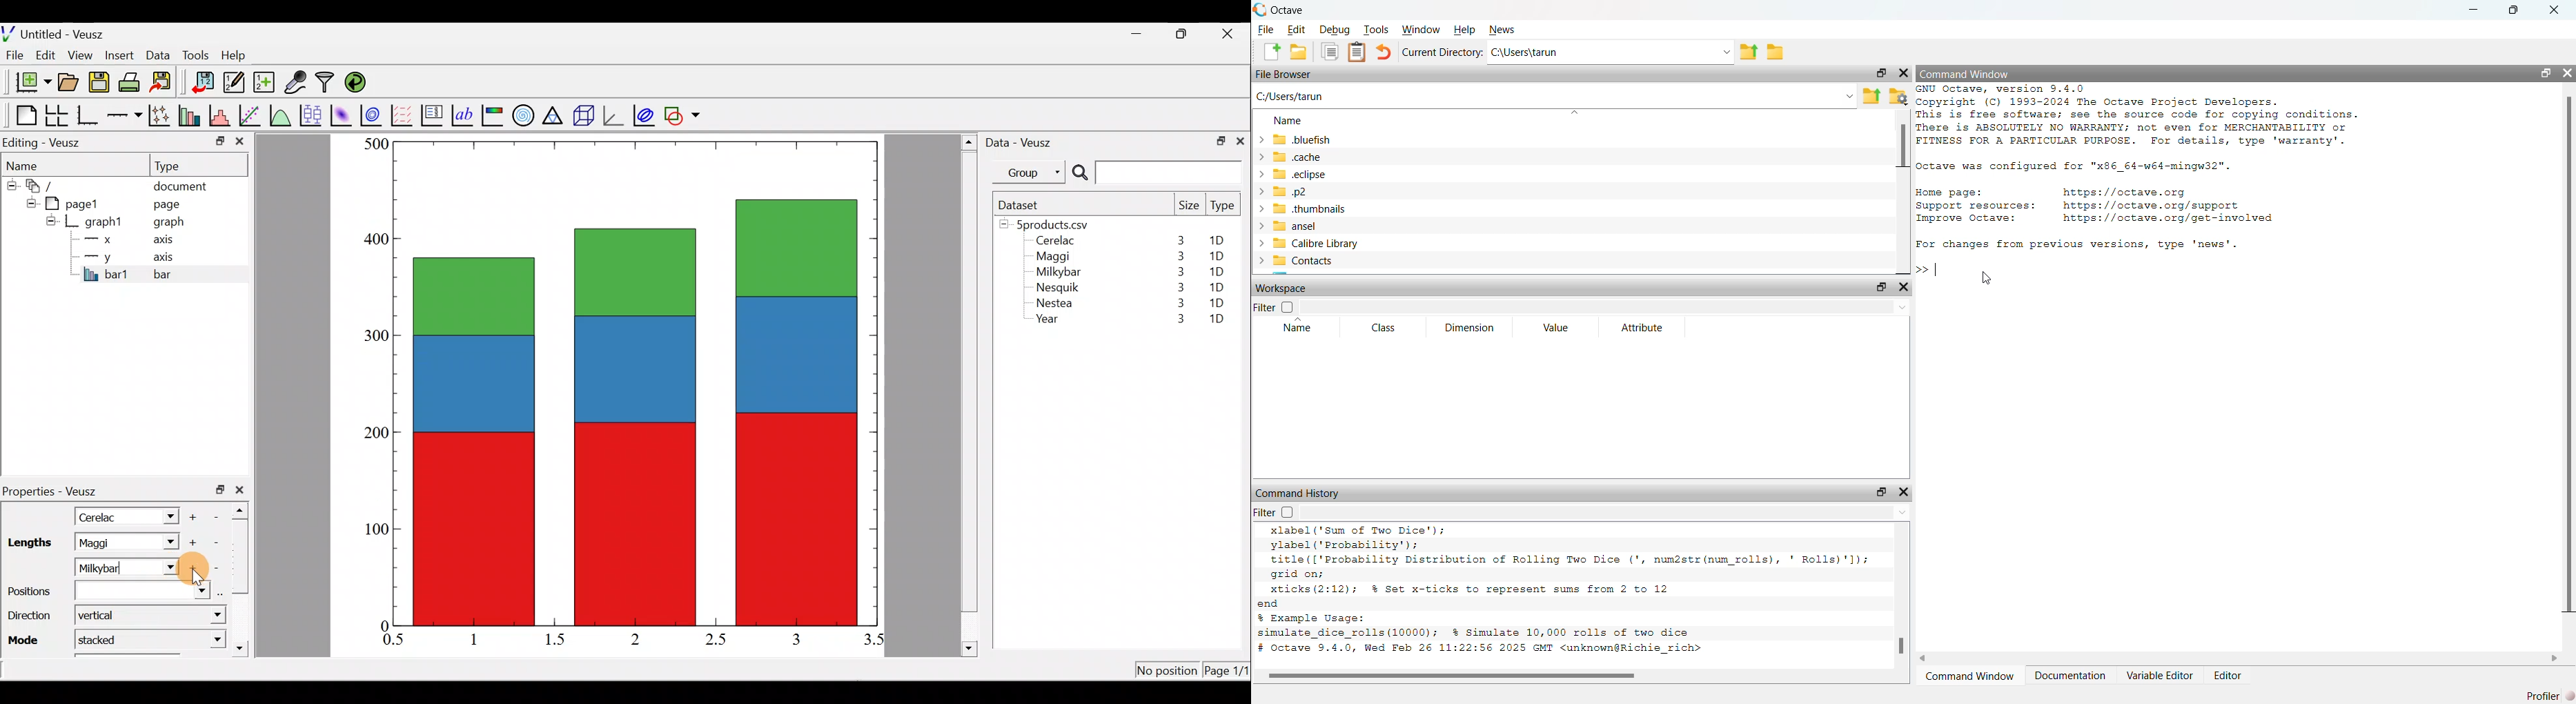  What do you see at coordinates (1178, 256) in the screenshot?
I see `3` at bounding box center [1178, 256].